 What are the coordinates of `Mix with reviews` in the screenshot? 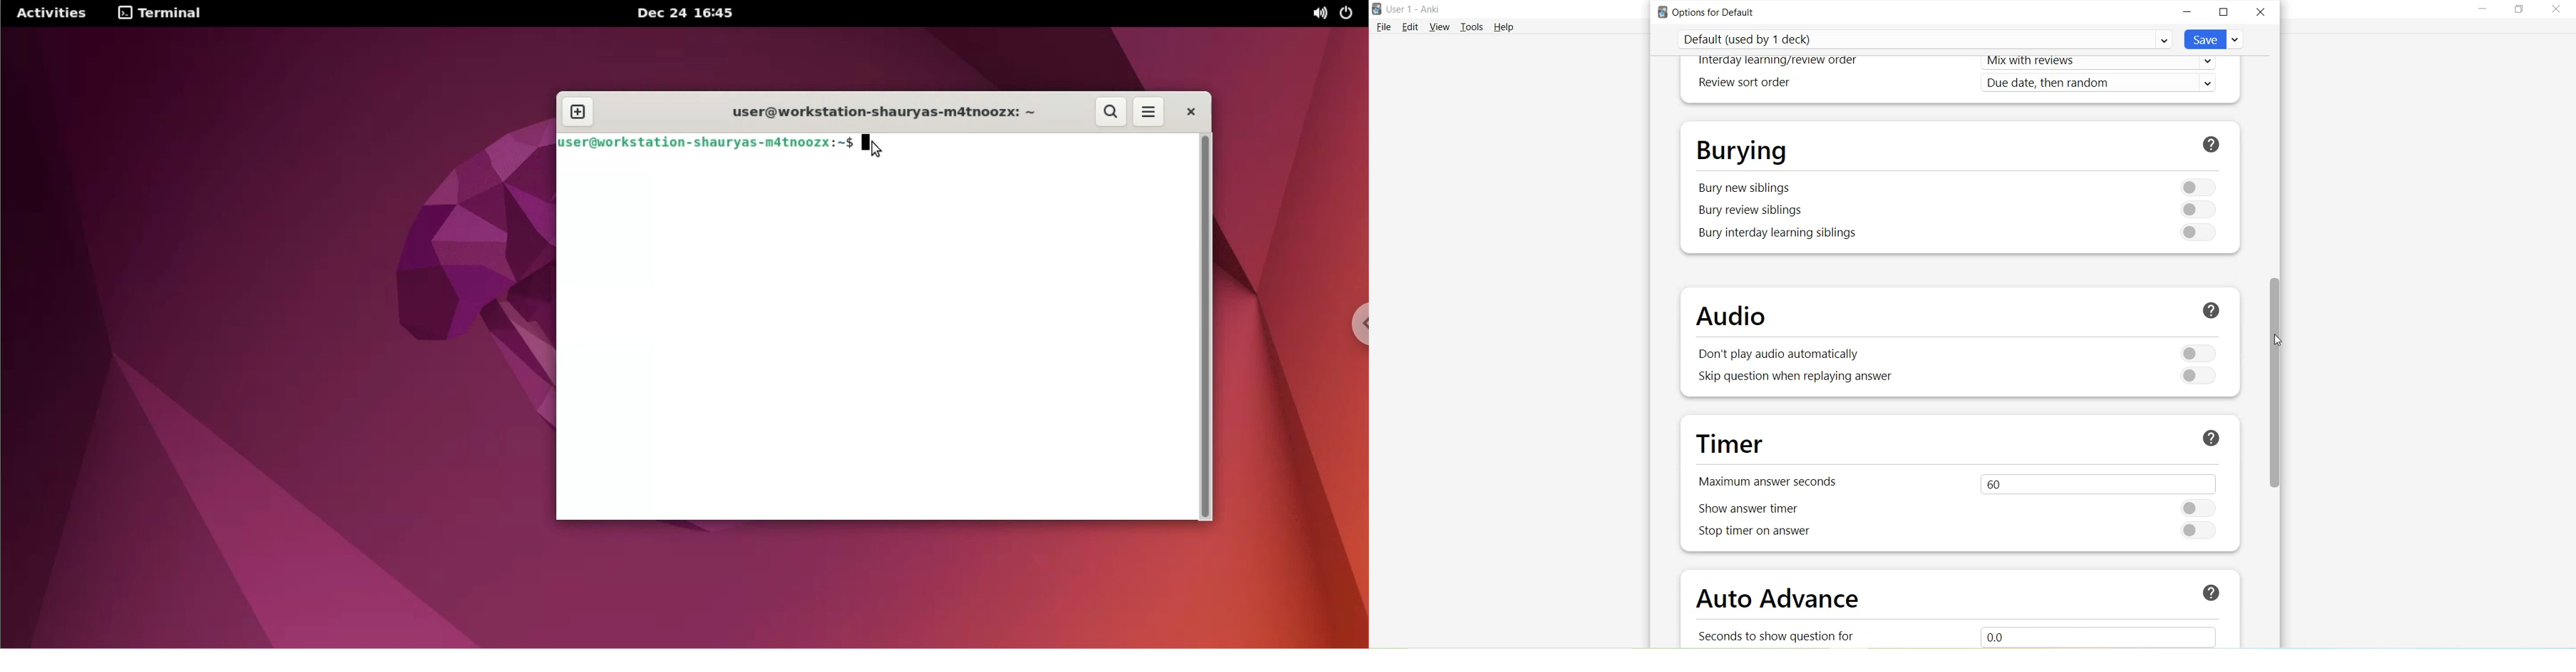 It's located at (2103, 64).